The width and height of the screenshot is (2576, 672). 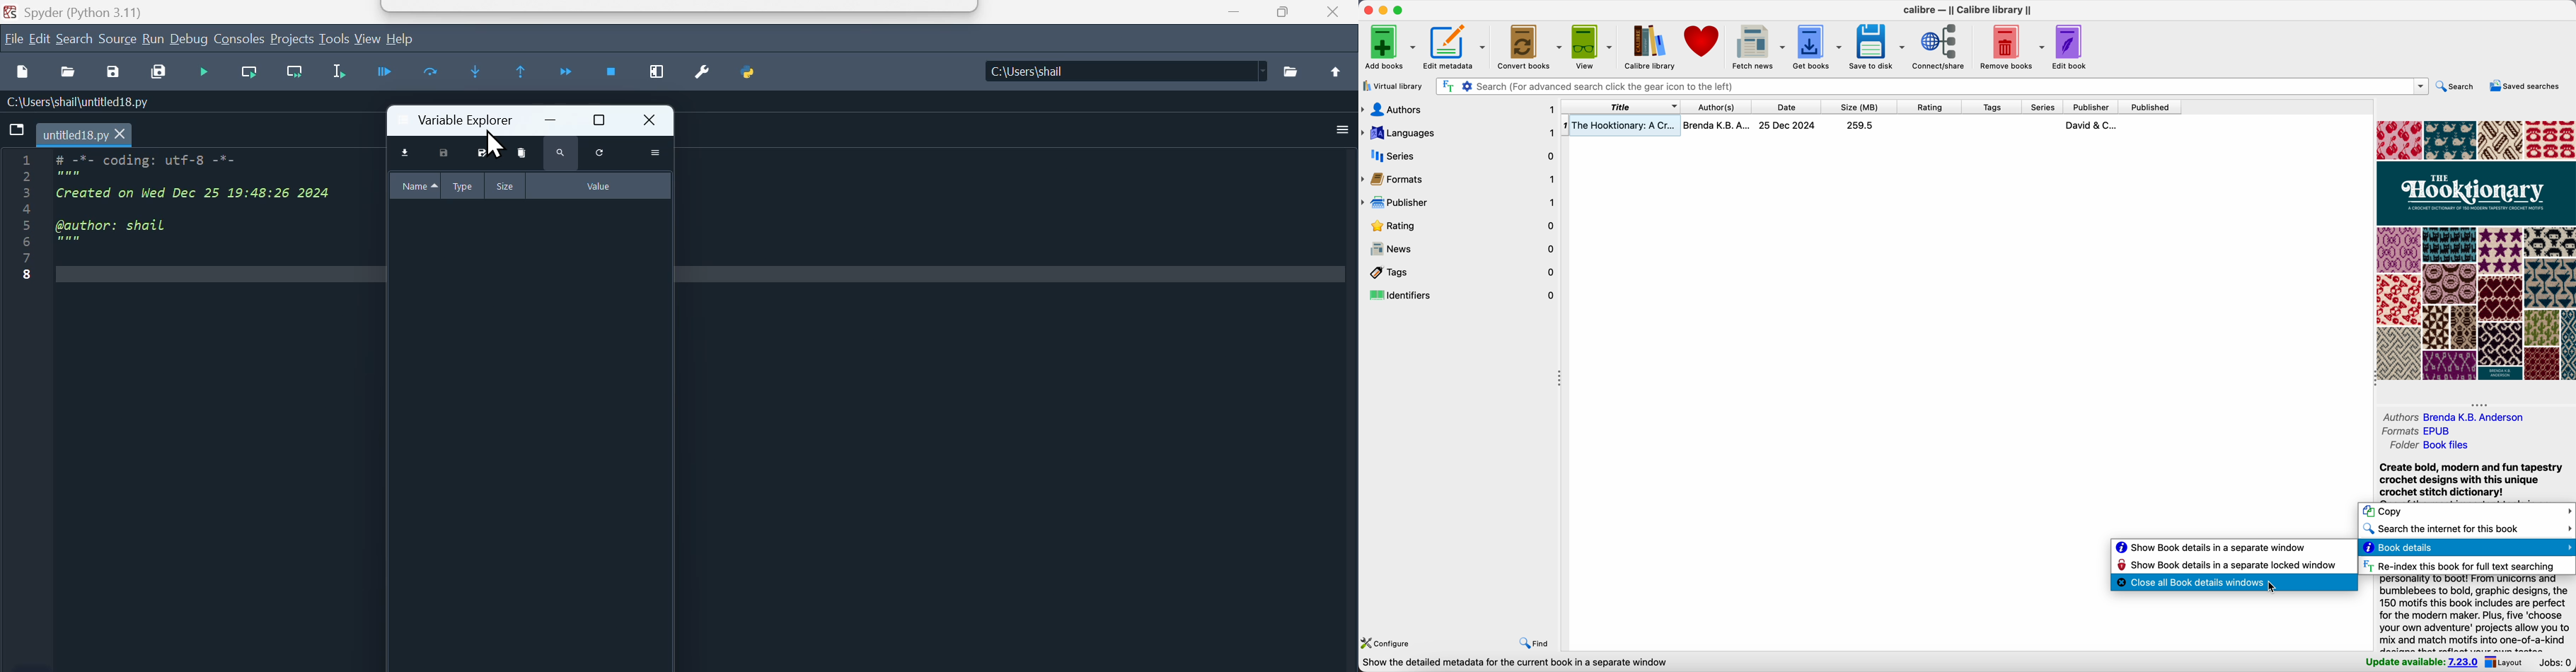 What do you see at coordinates (599, 120) in the screenshot?
I see `maximize` at bounding box center [599, 120].